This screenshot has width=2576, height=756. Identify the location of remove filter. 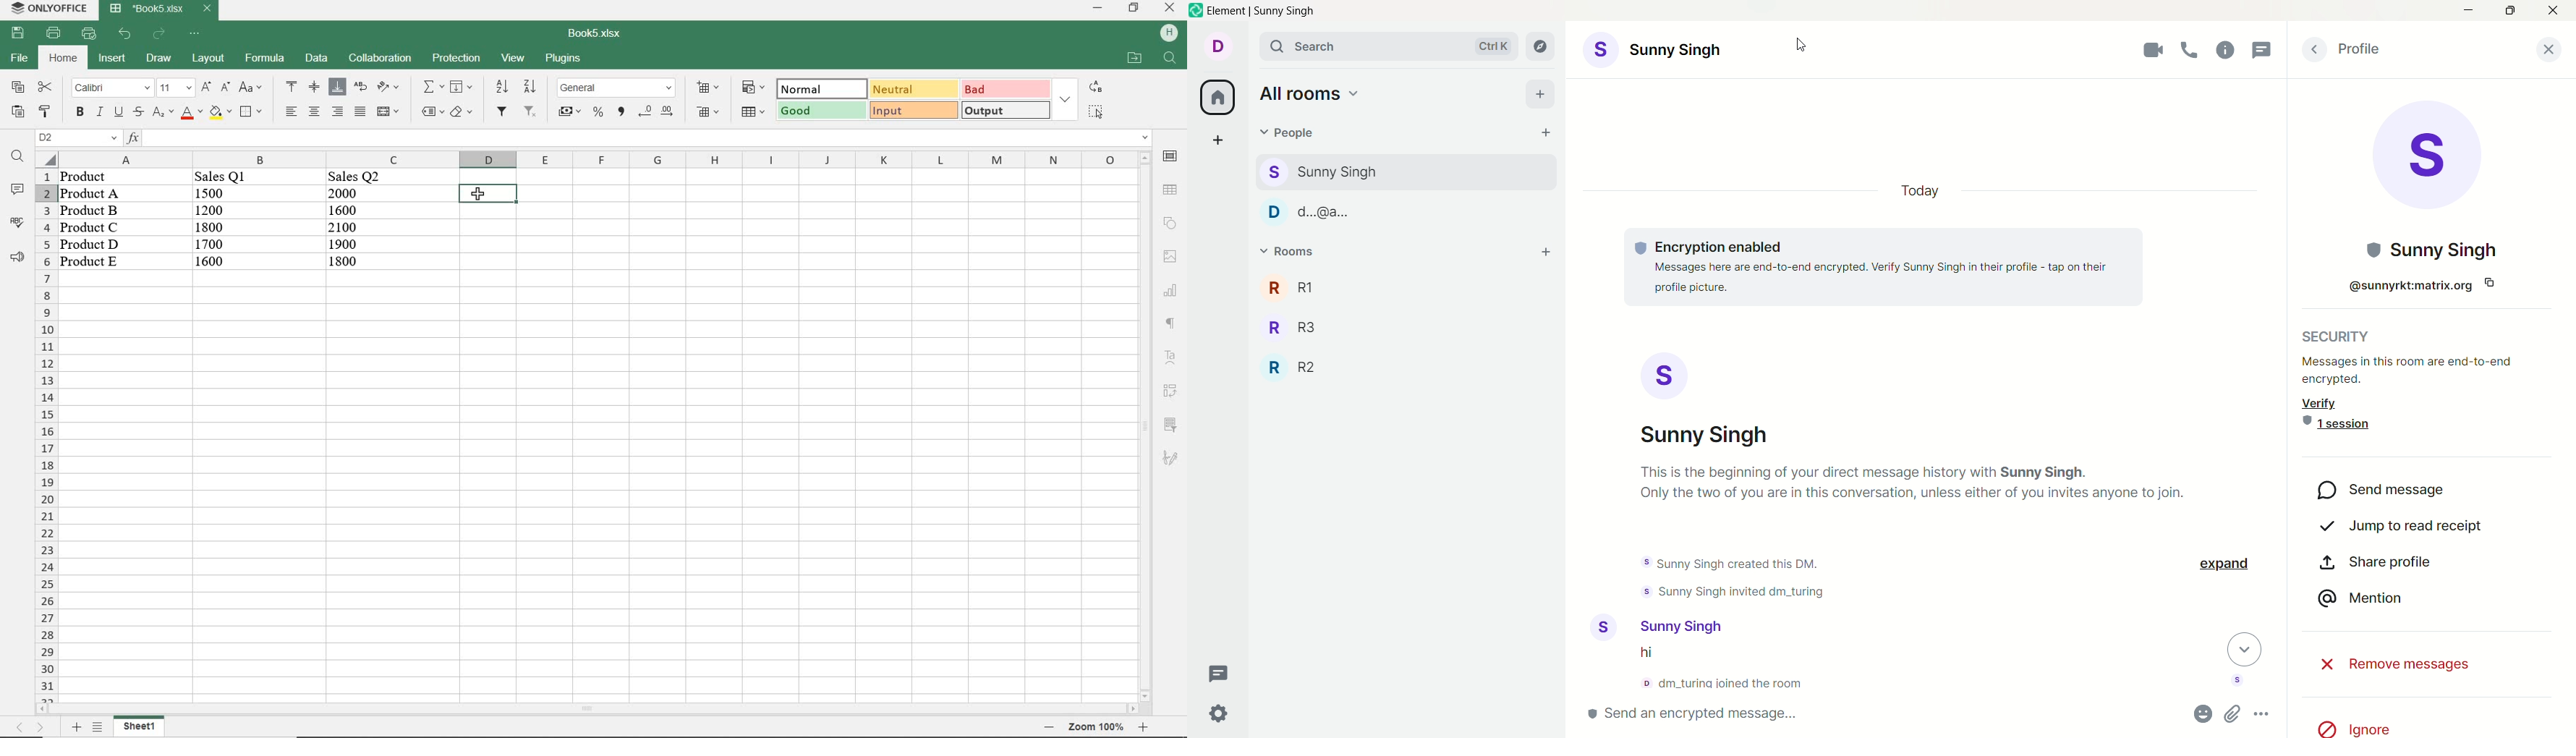
(533, 111).